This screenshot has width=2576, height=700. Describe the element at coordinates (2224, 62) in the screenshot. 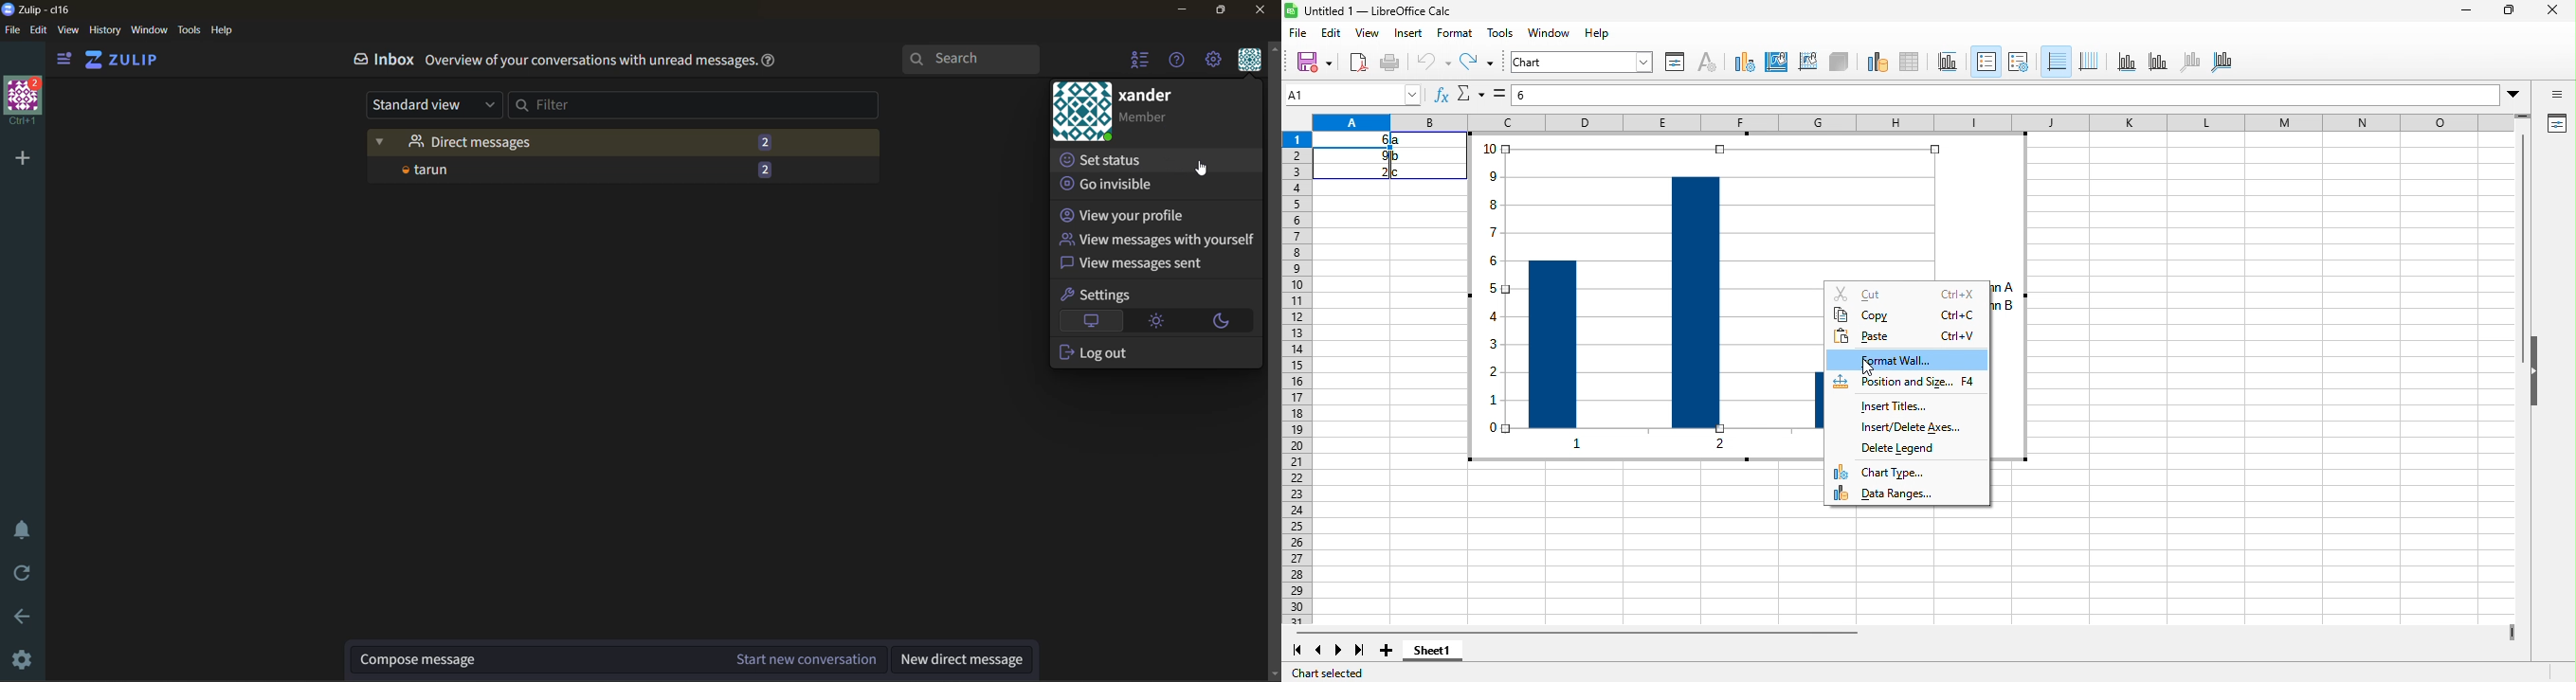

I see `all axes` at that location.